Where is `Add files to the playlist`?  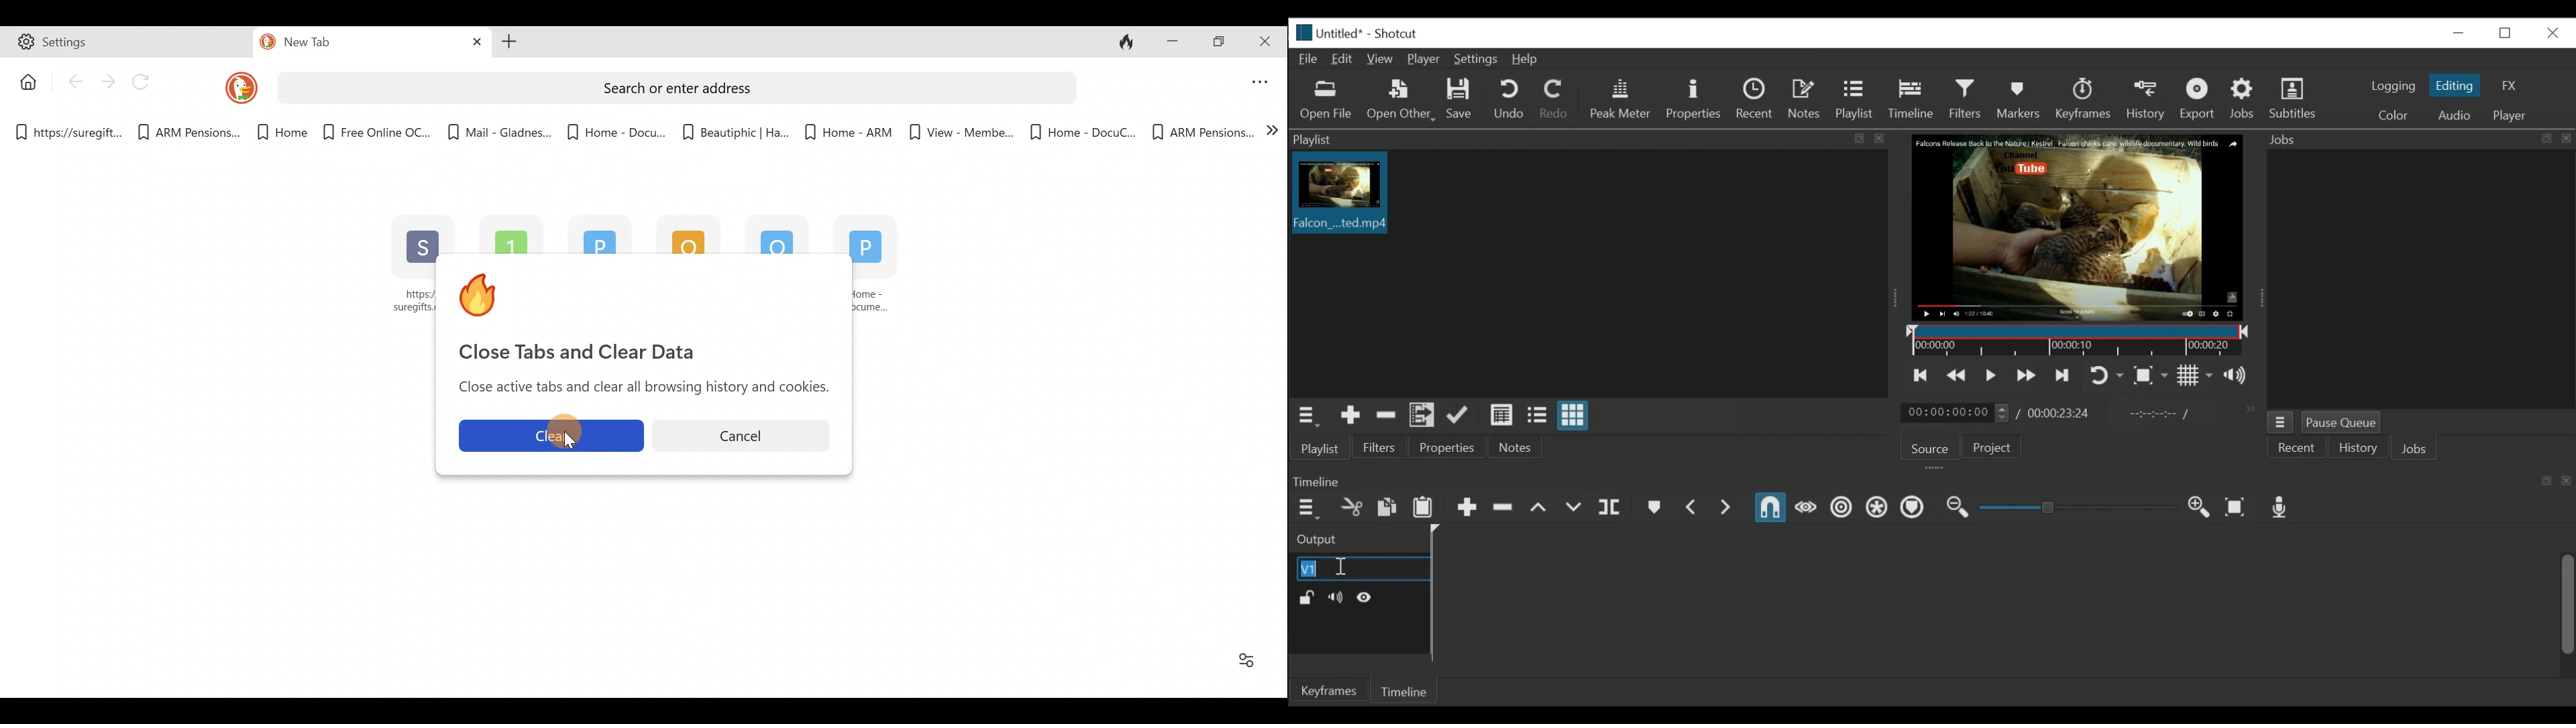 Add files to the playlist is located at coordinates (1424, 416).